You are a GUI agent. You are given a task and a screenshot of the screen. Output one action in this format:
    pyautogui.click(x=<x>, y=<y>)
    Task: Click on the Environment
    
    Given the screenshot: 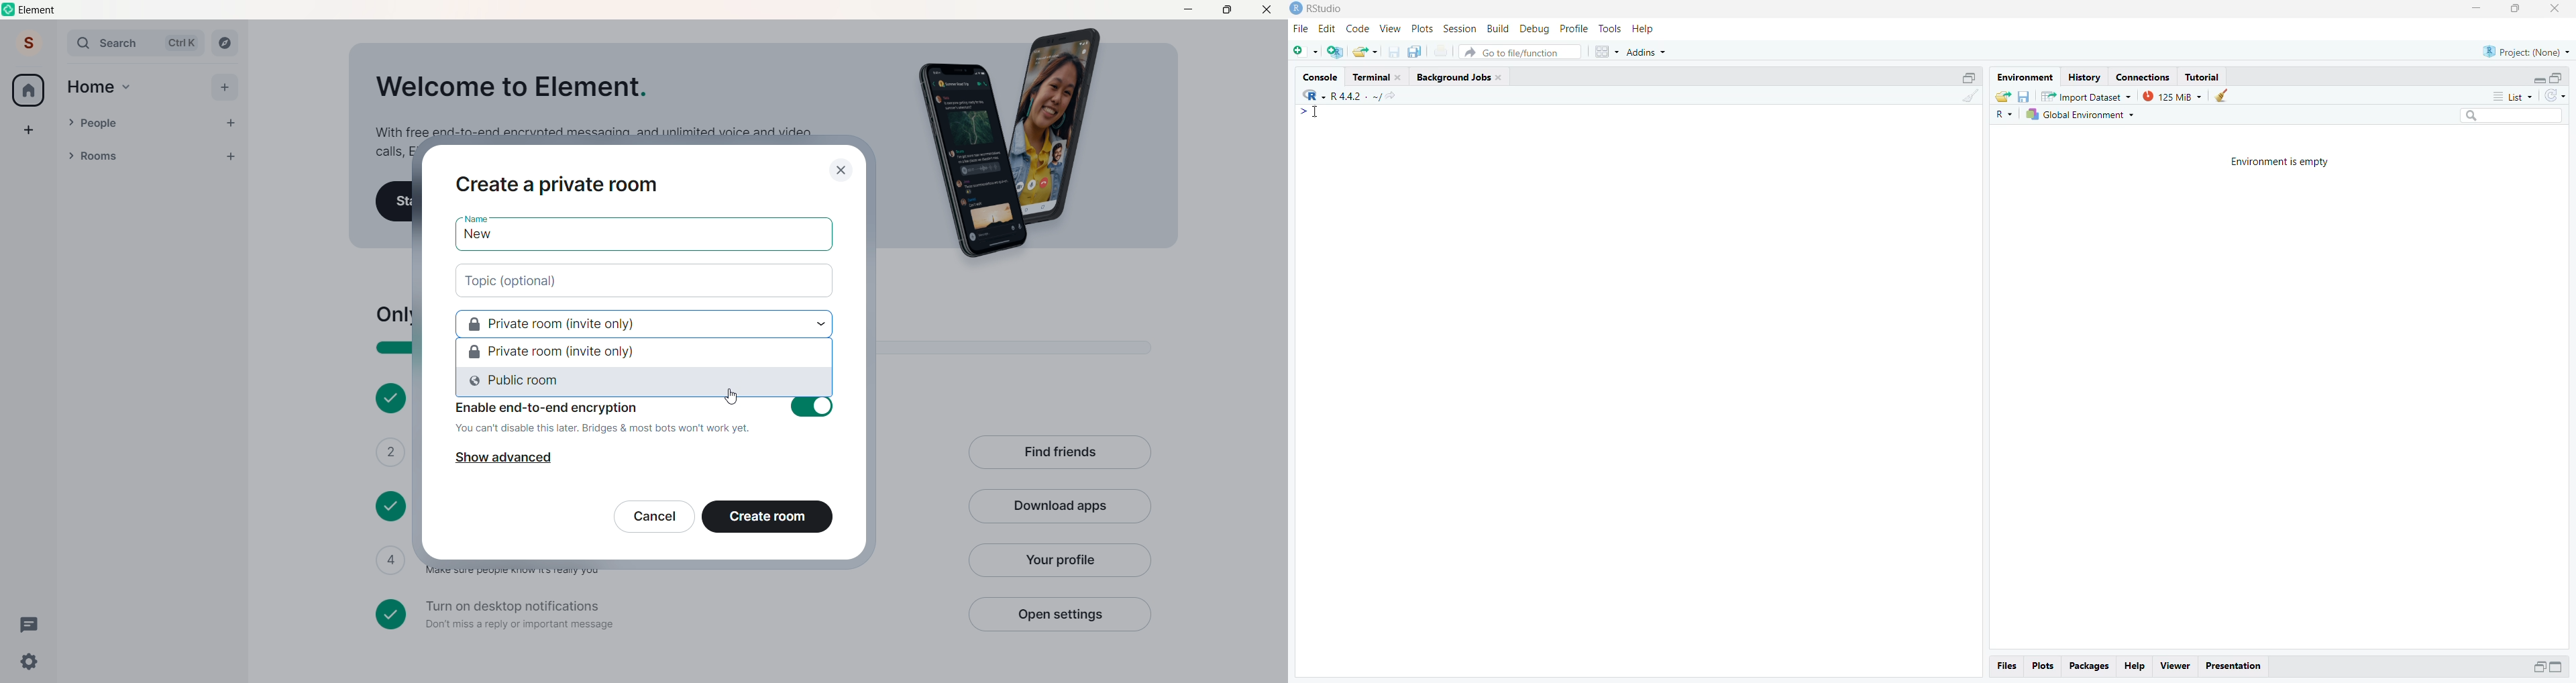 What is the action you would take?
    pyautogui.click(x=2023, y=76)
    